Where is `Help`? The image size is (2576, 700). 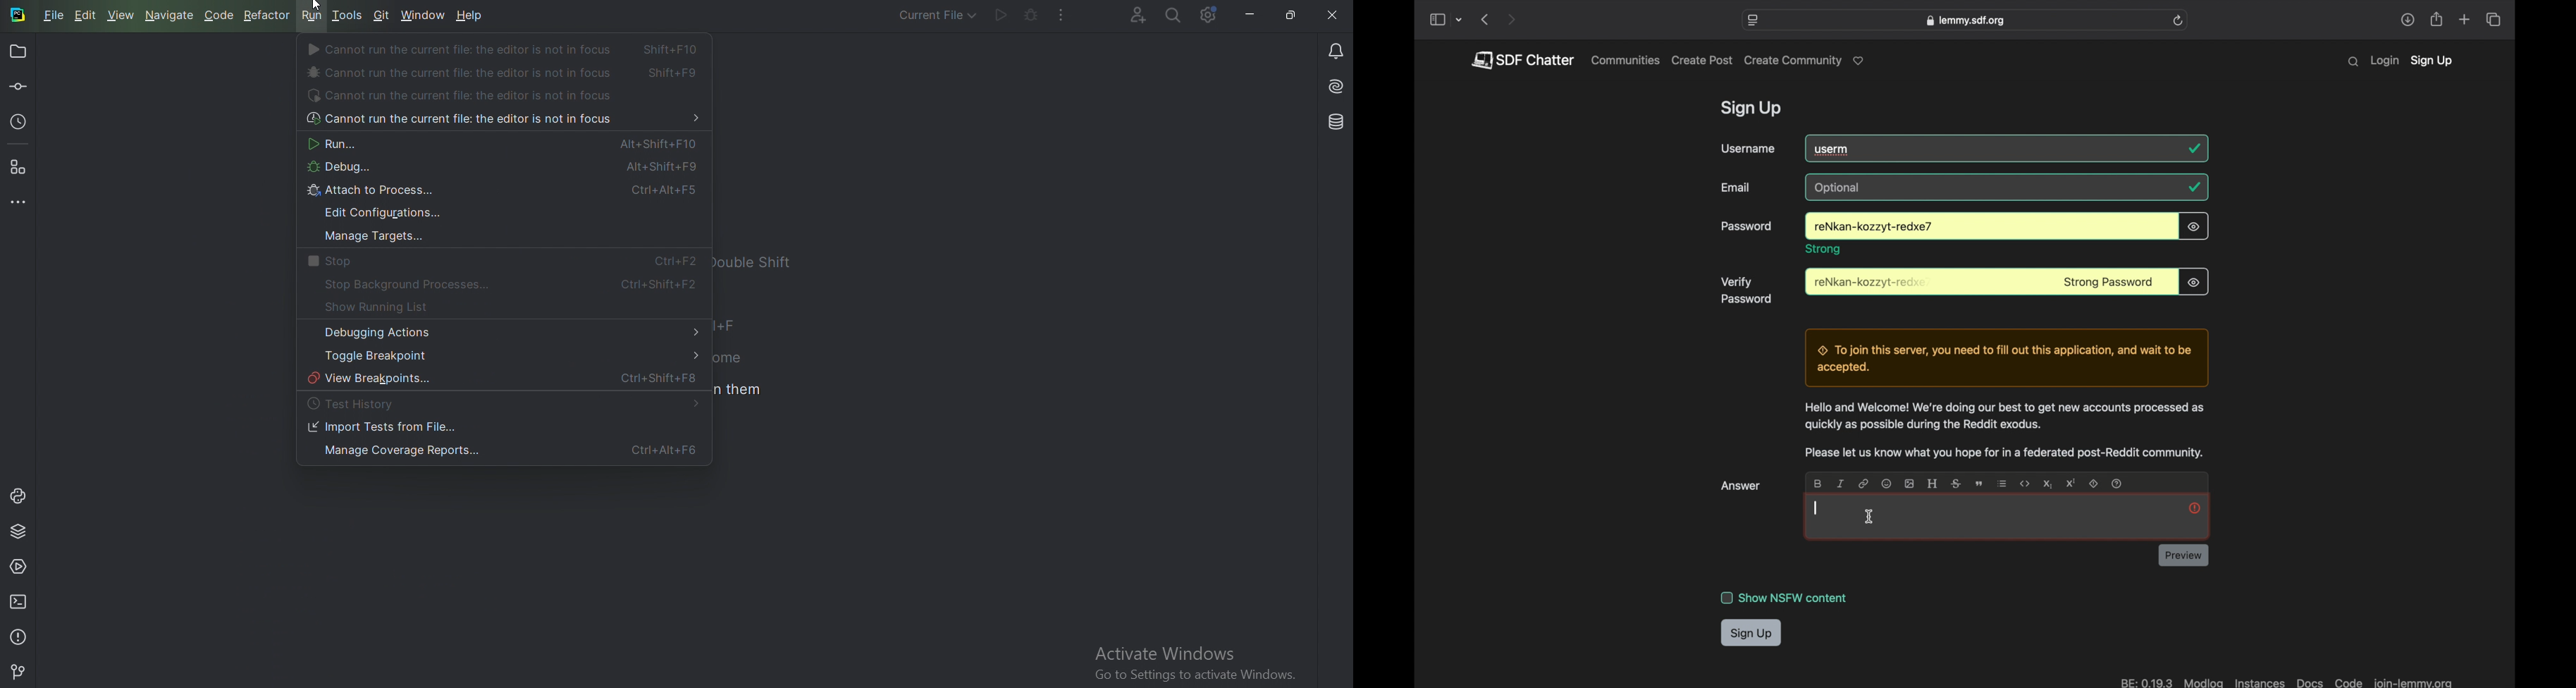
Help is located at coordinates (471, 17).